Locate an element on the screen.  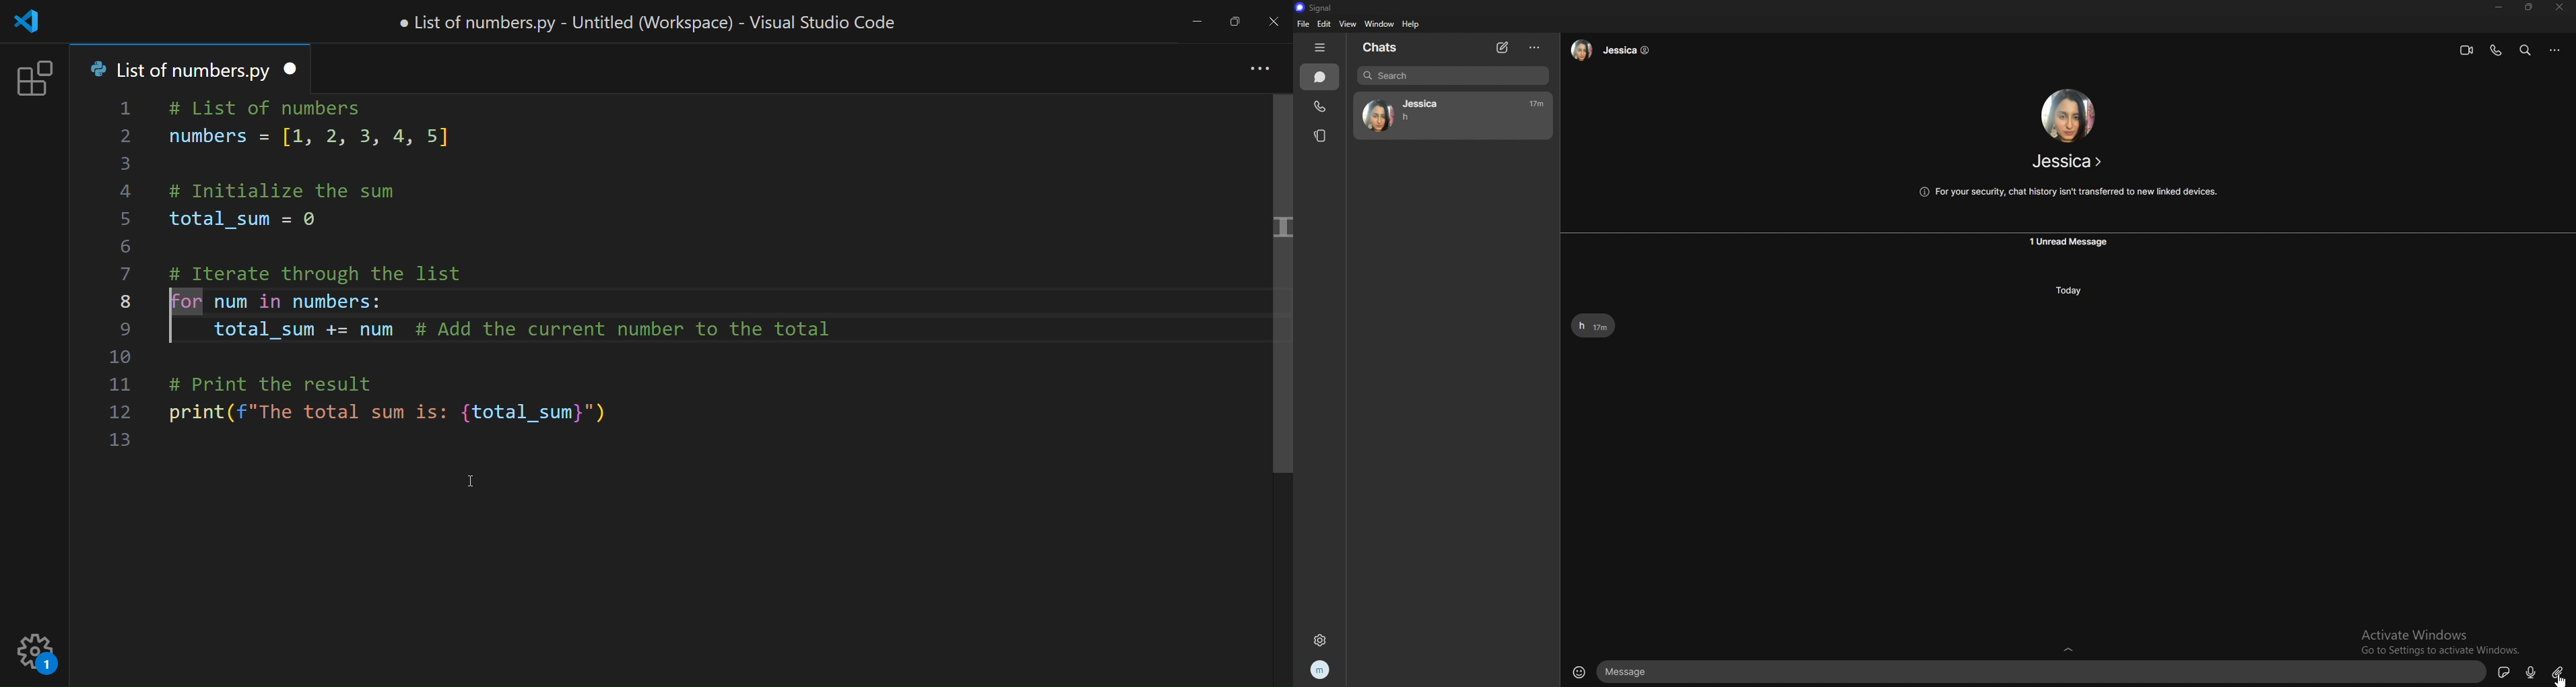
attachment is located at coordinates (2557, 672).